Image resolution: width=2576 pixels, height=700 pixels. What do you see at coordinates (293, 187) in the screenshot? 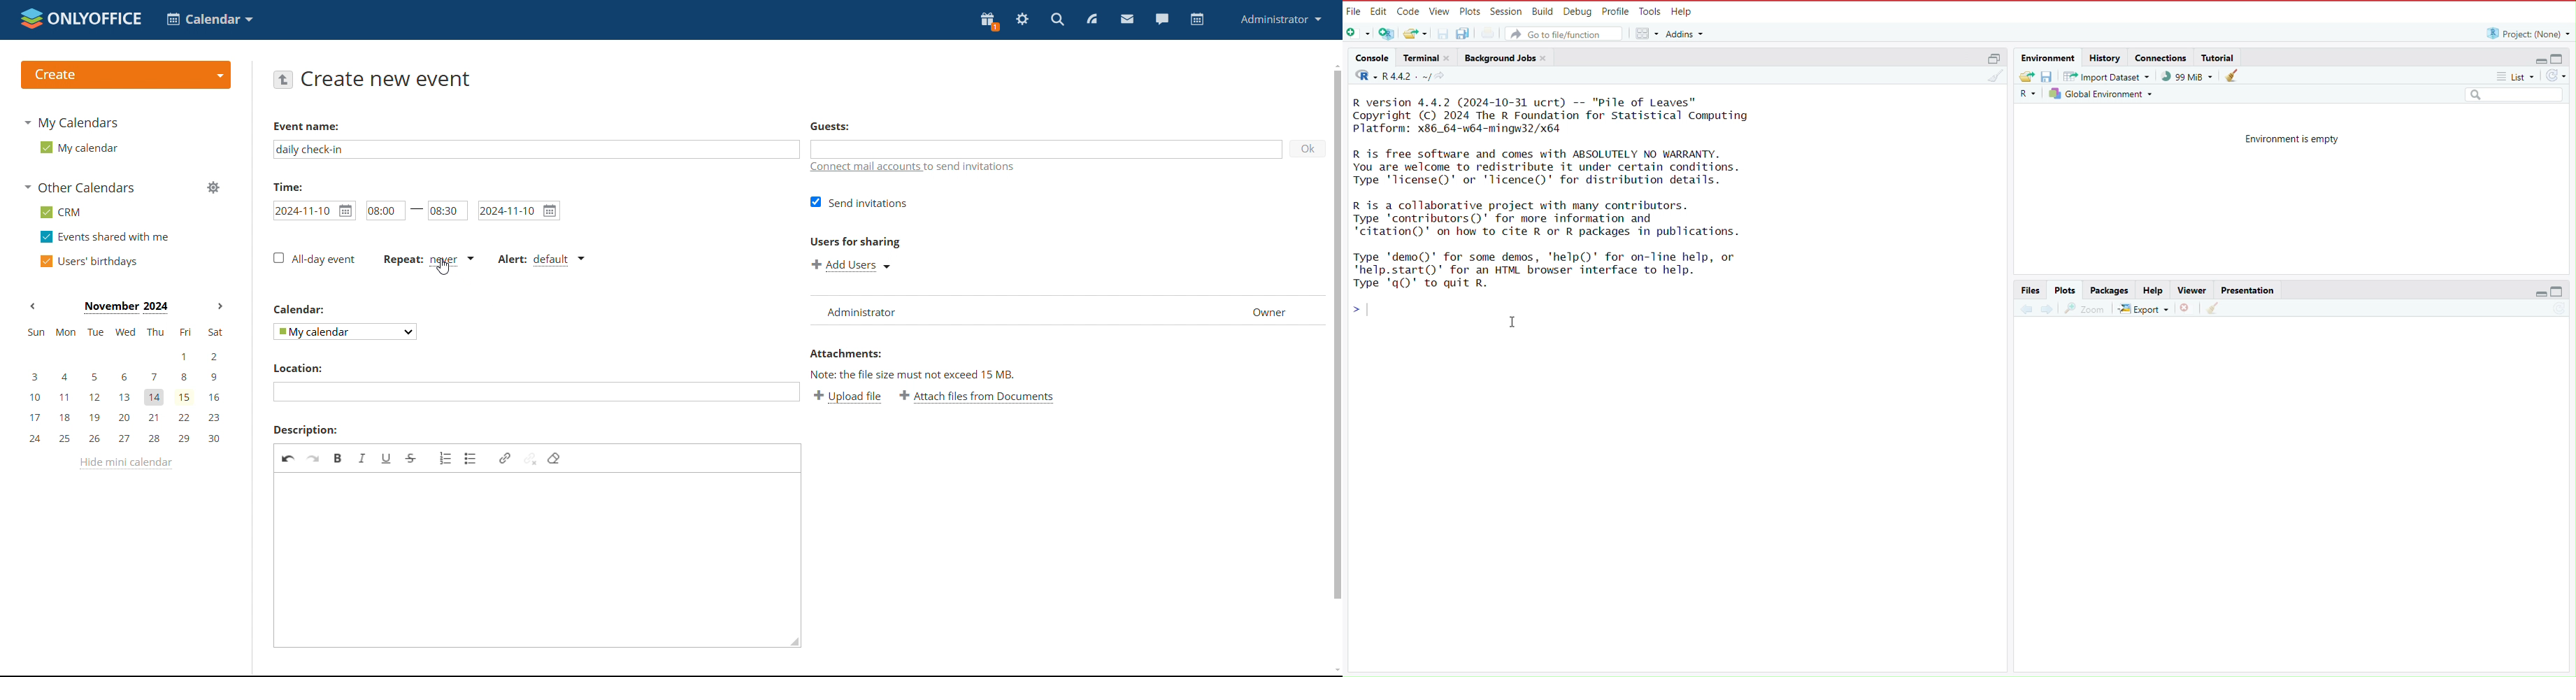
I see `time:` at bounding box center [293, 187].